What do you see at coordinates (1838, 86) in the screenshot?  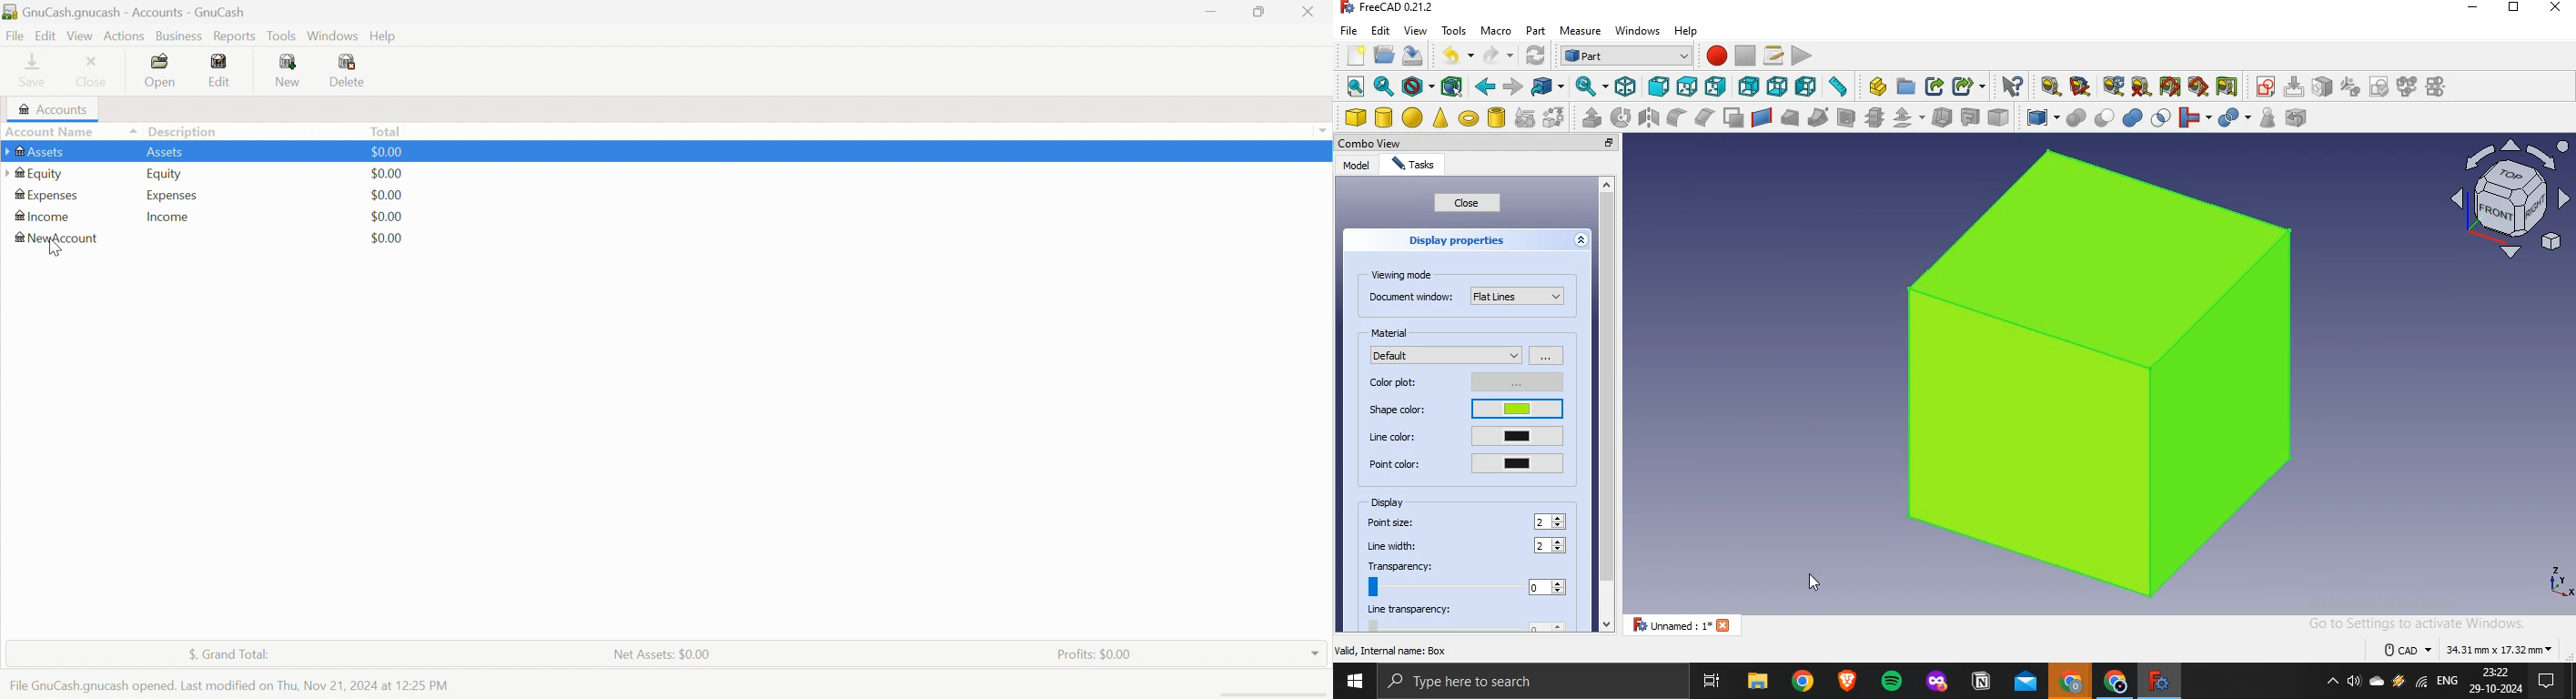 I see `measure distance` at bounding box center [1838, 86].